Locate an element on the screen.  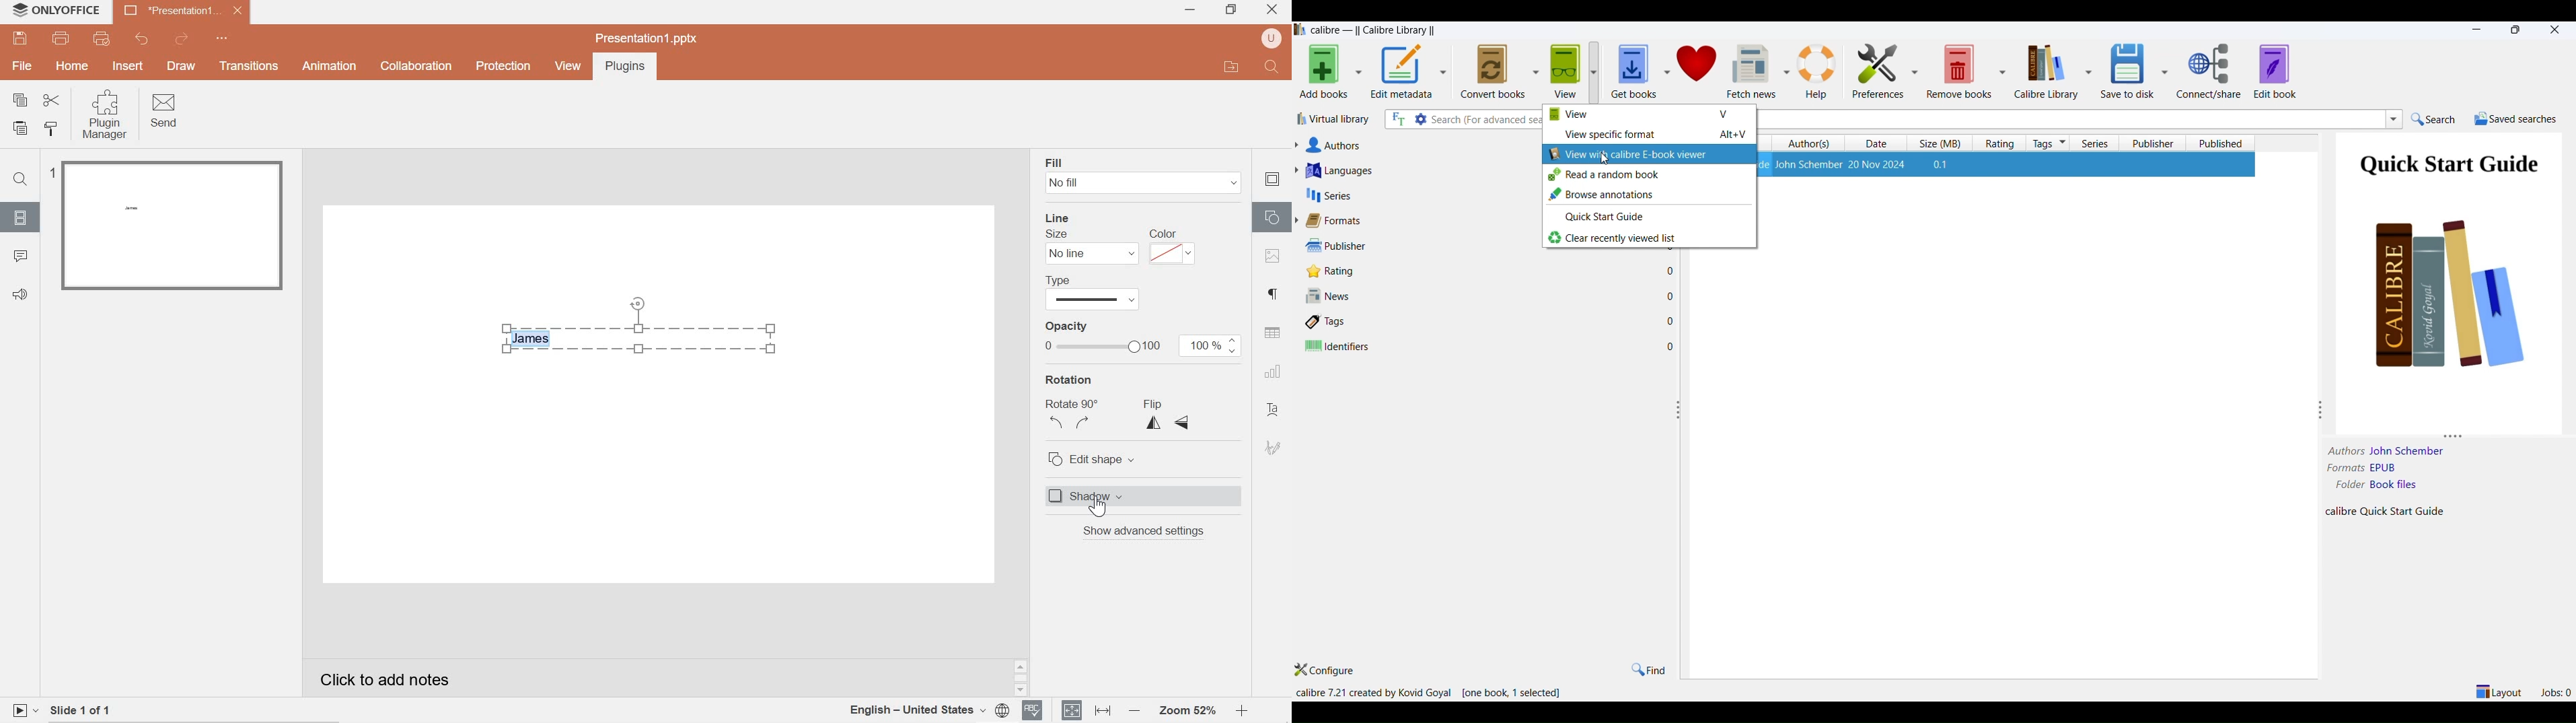
John Schember is located at coordinates (2410, 451).